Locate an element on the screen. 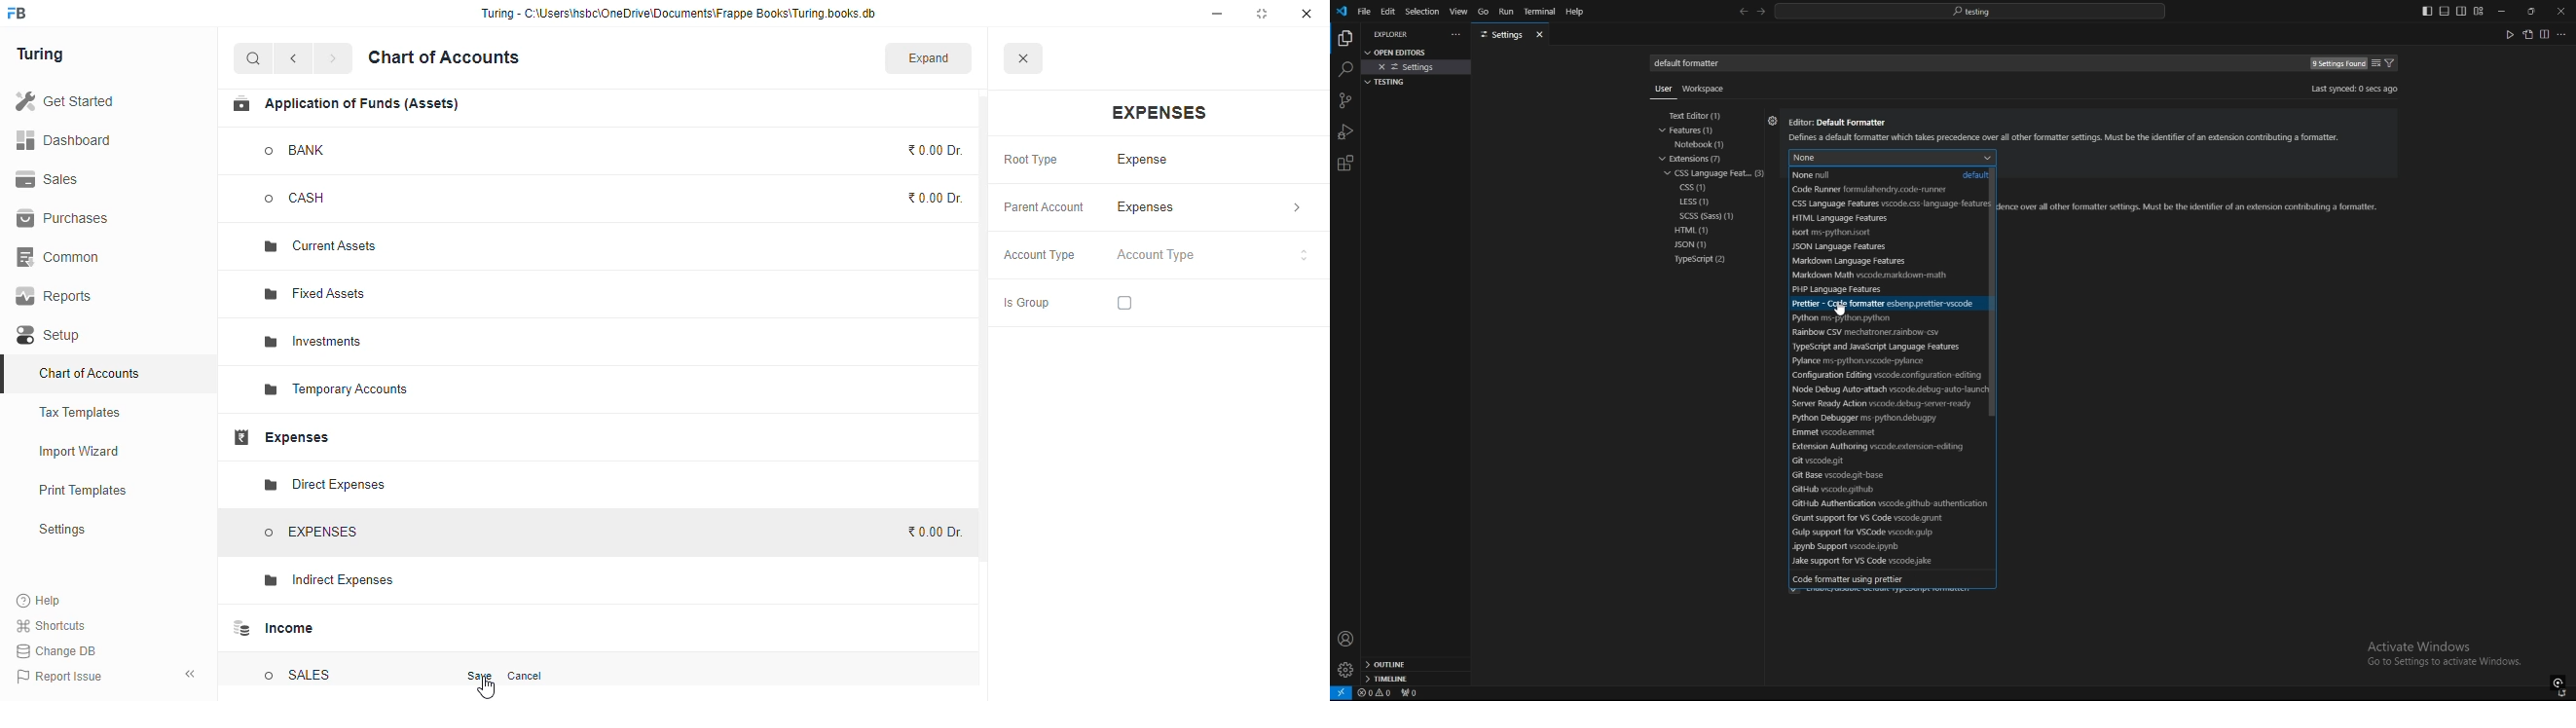 The image size is (2576, 728). testing is located at coordinates (1389, 82).